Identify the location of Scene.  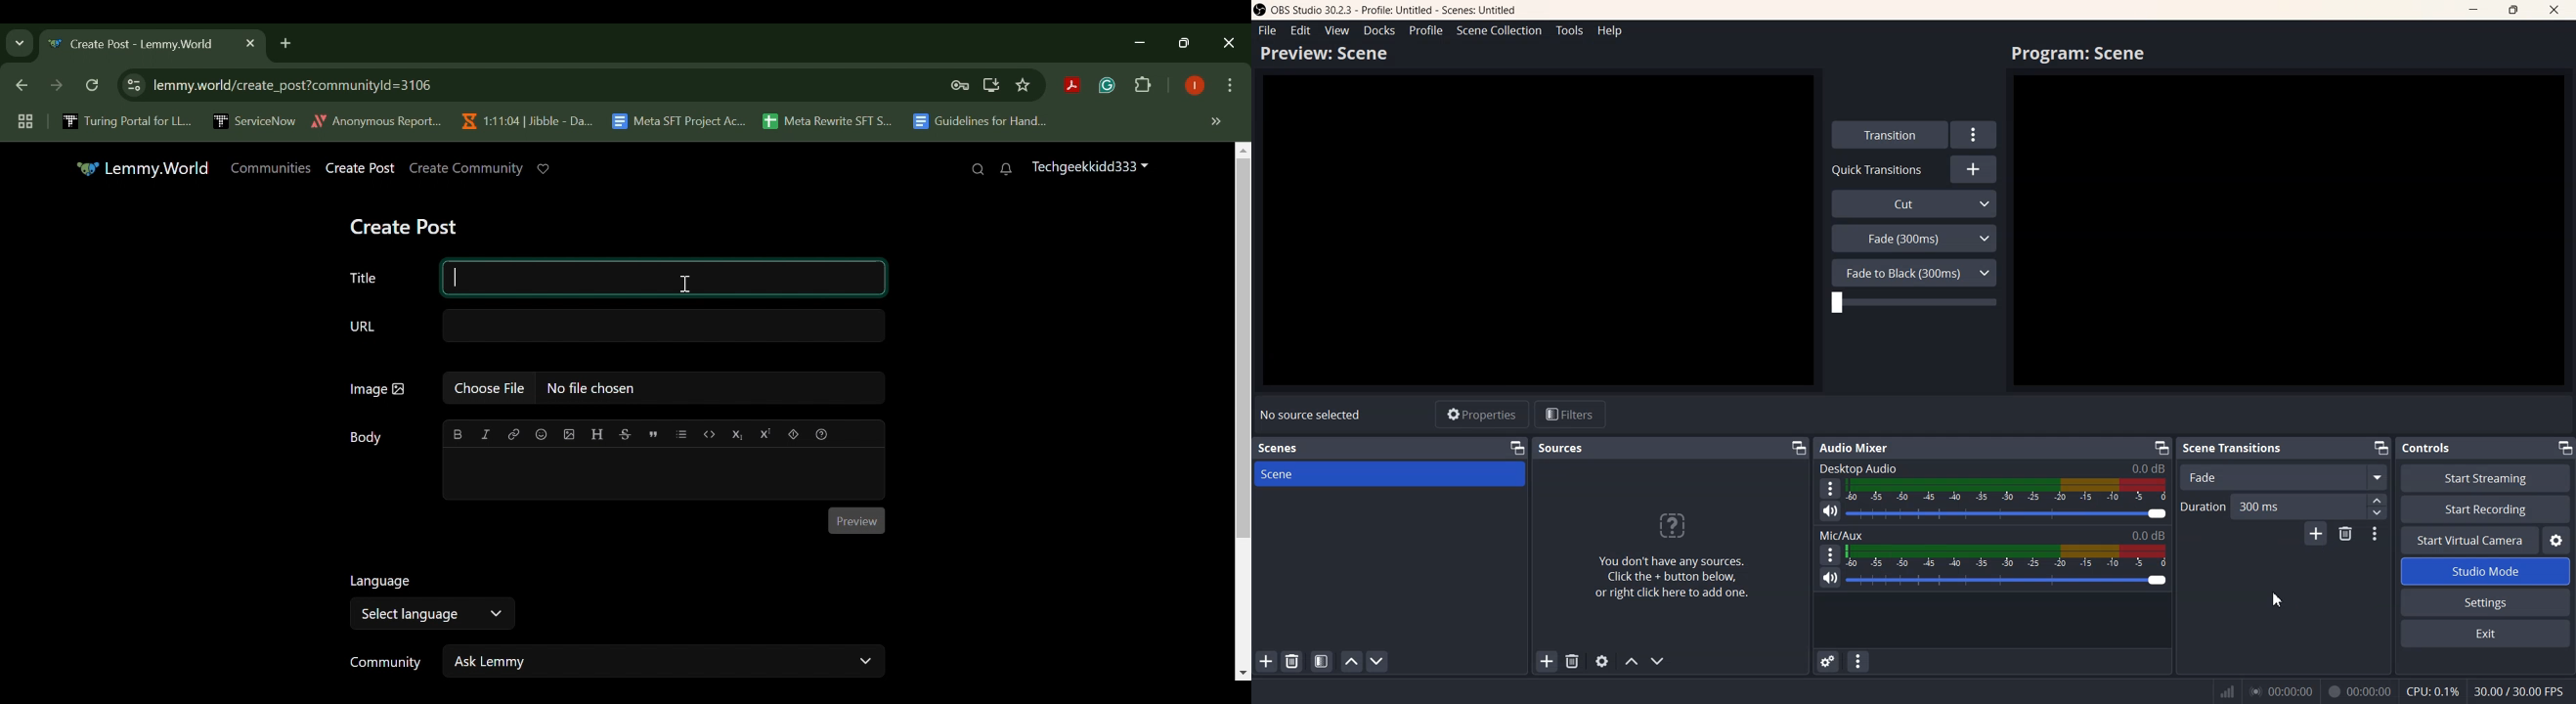
(1389, 474).